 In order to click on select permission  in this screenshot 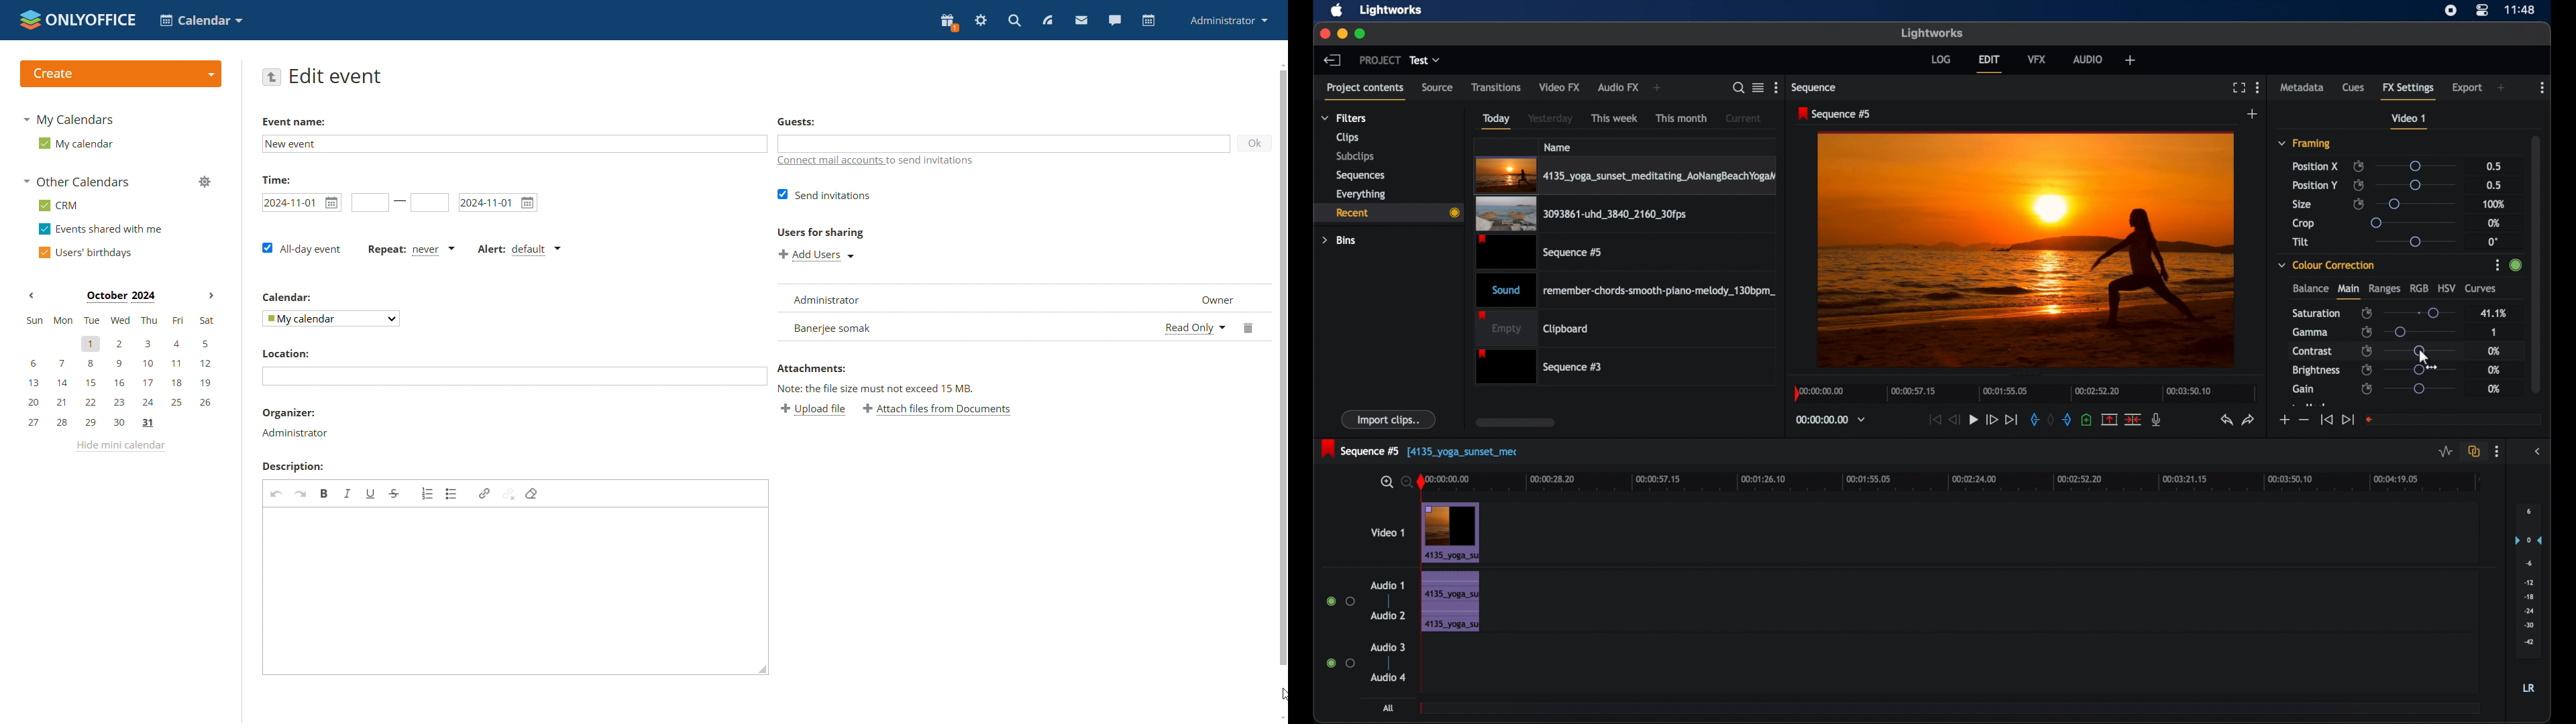, I will do `click(1195, 327)`.